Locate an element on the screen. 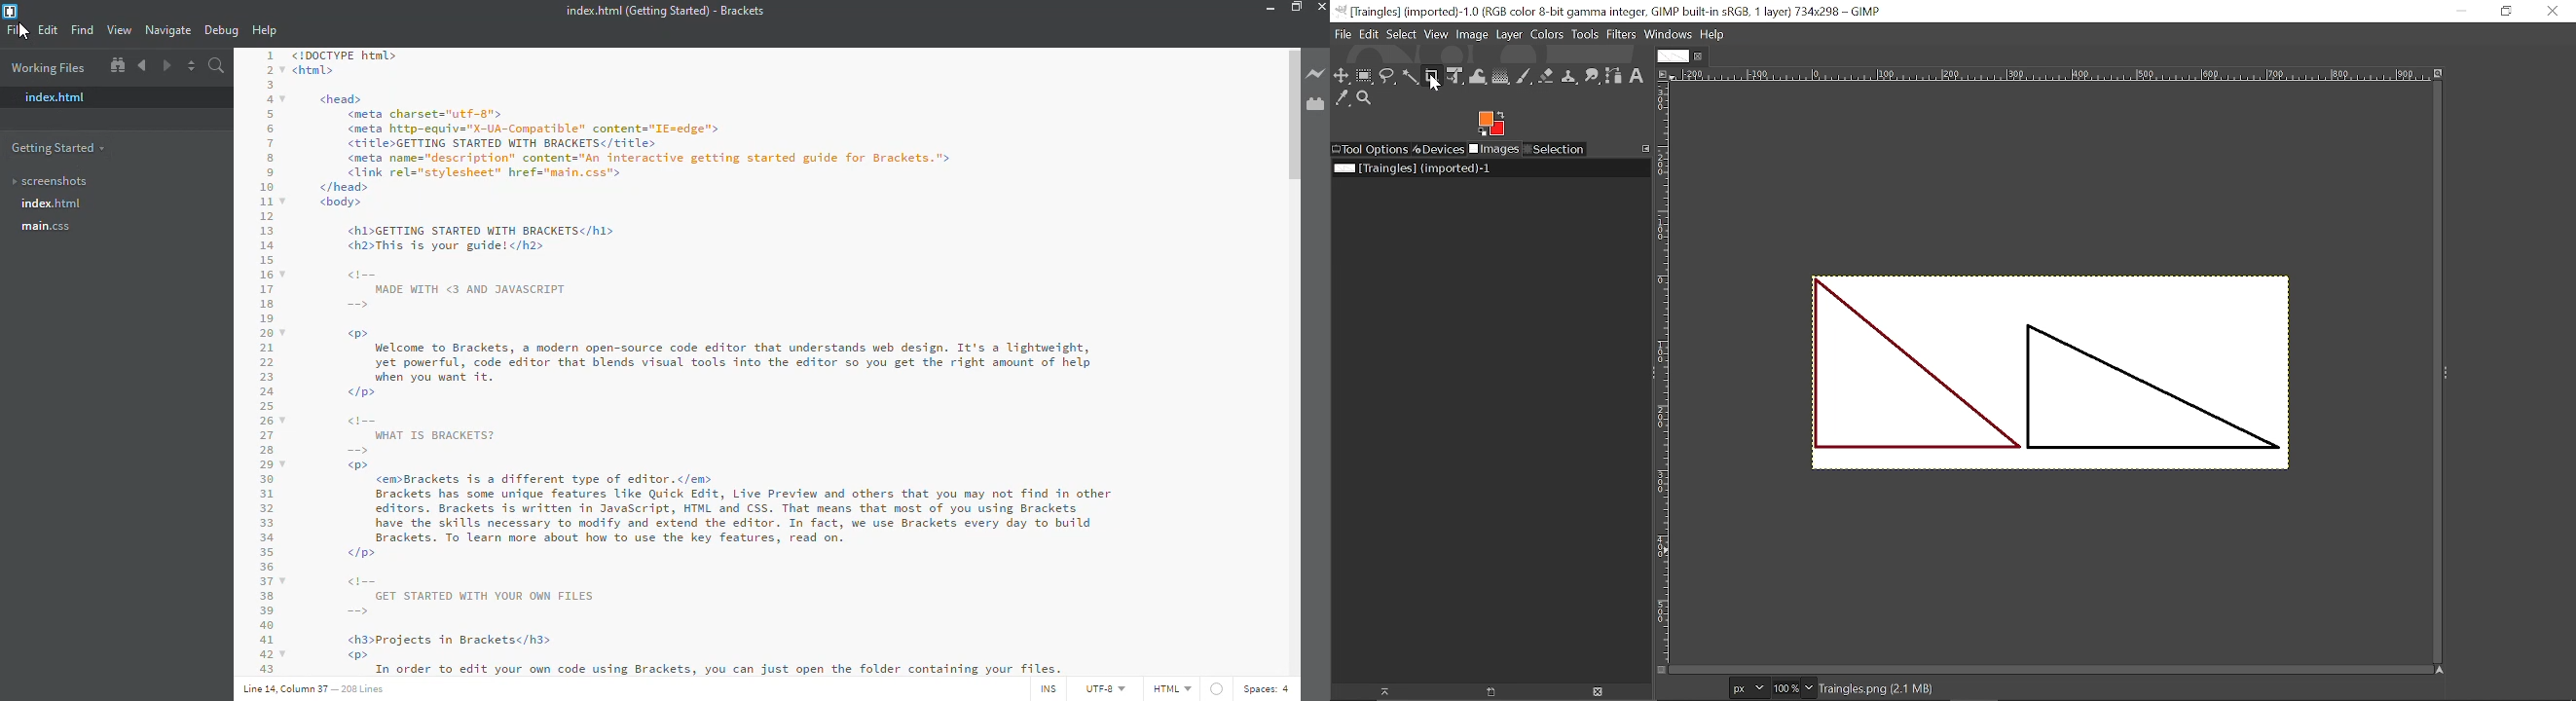  cursor is located at coordinates (28, 32).